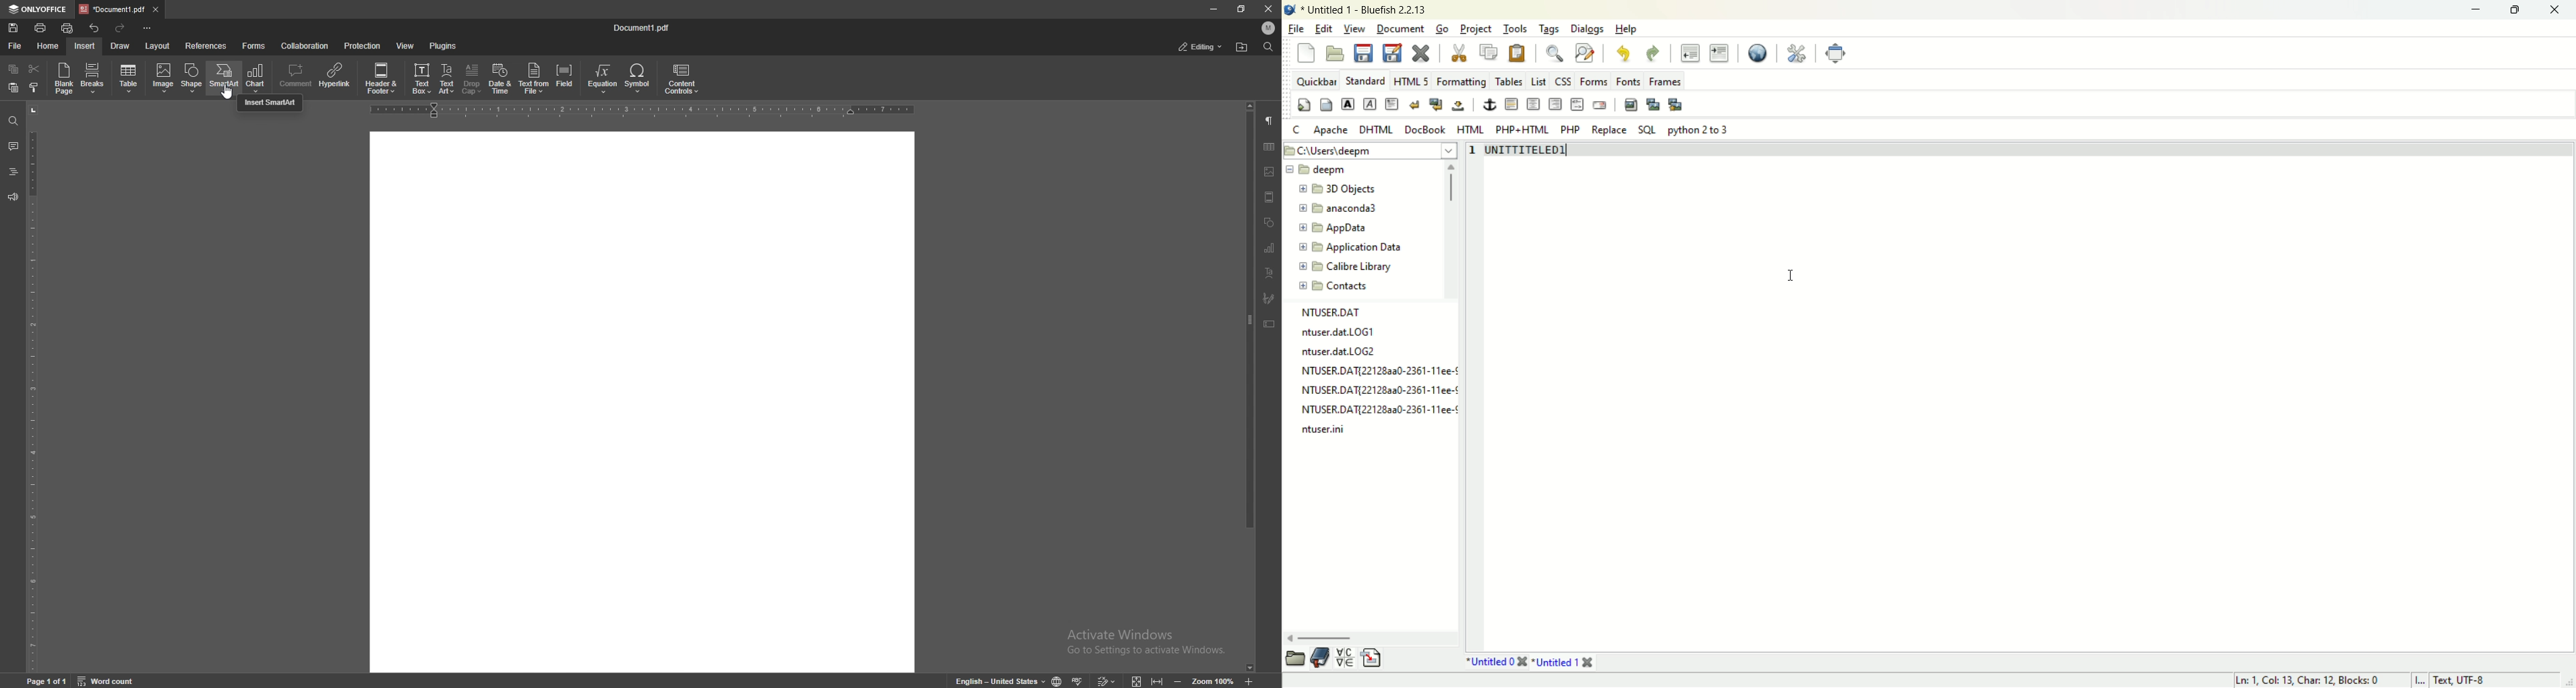 This screenshot has width=2576, height=700. What do you see at coordinates (41, 28) in the screenshot?
I see `print` at bounding box center [41, 28].